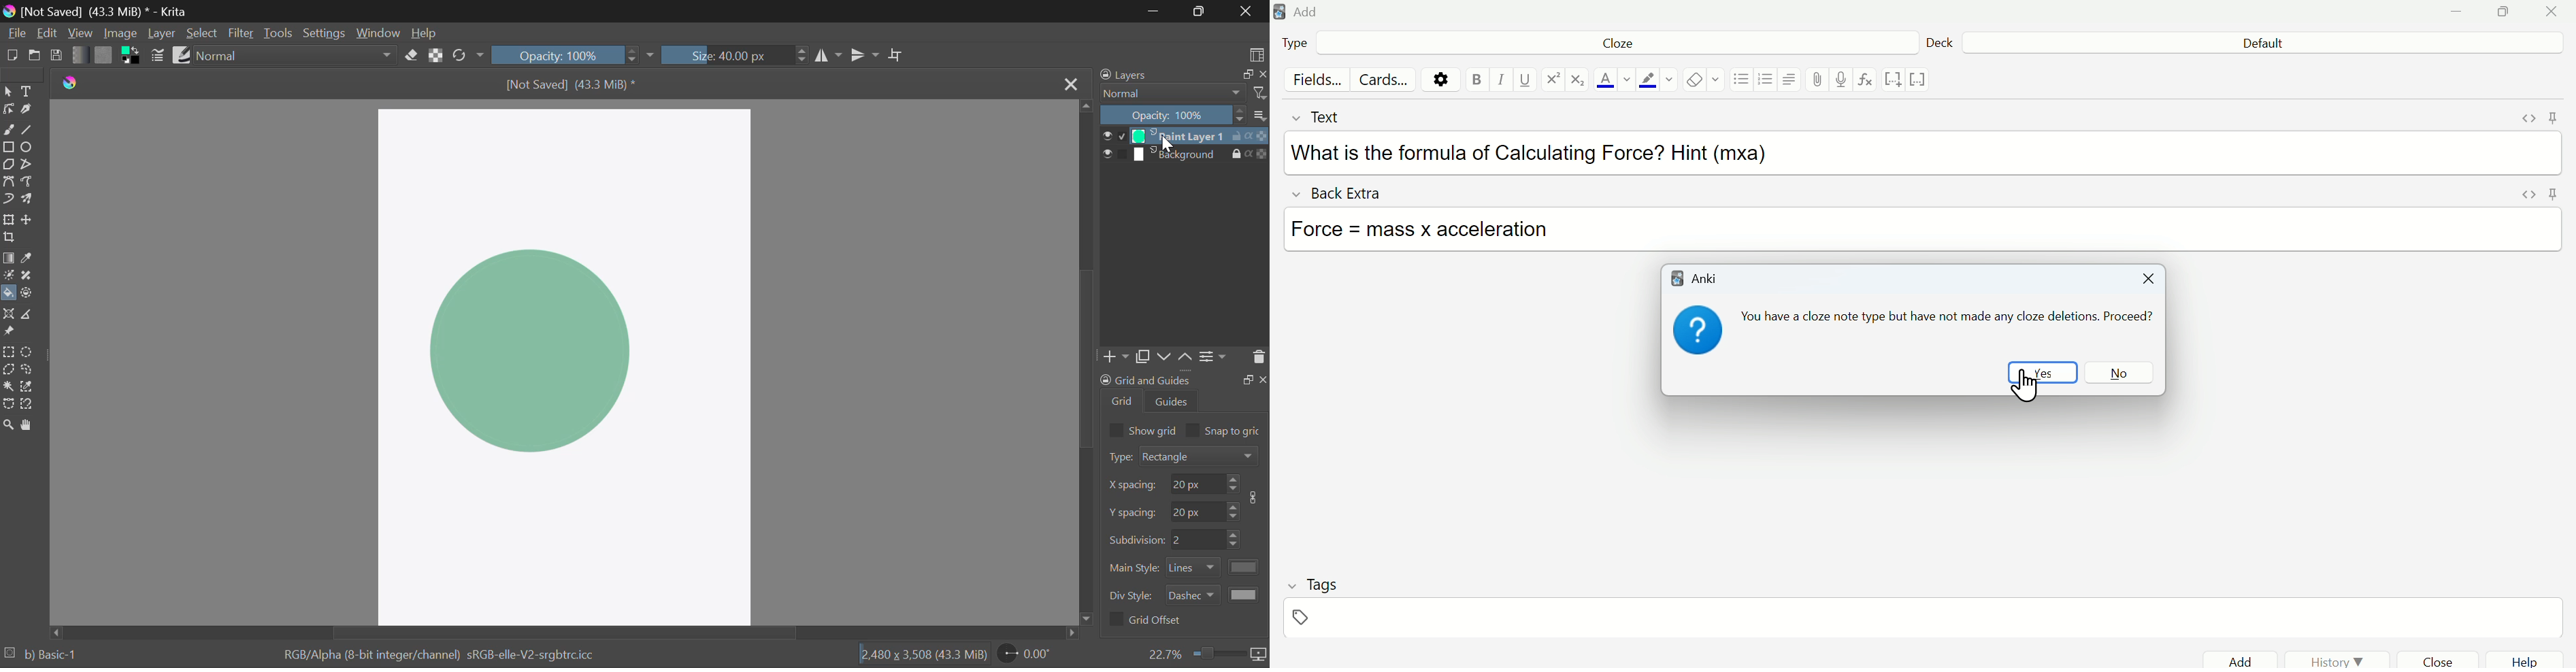 The image size is (2576, 672). Describe the element at coordinates (1704, 80) in the screenshot. I see `Eraser` at that location.